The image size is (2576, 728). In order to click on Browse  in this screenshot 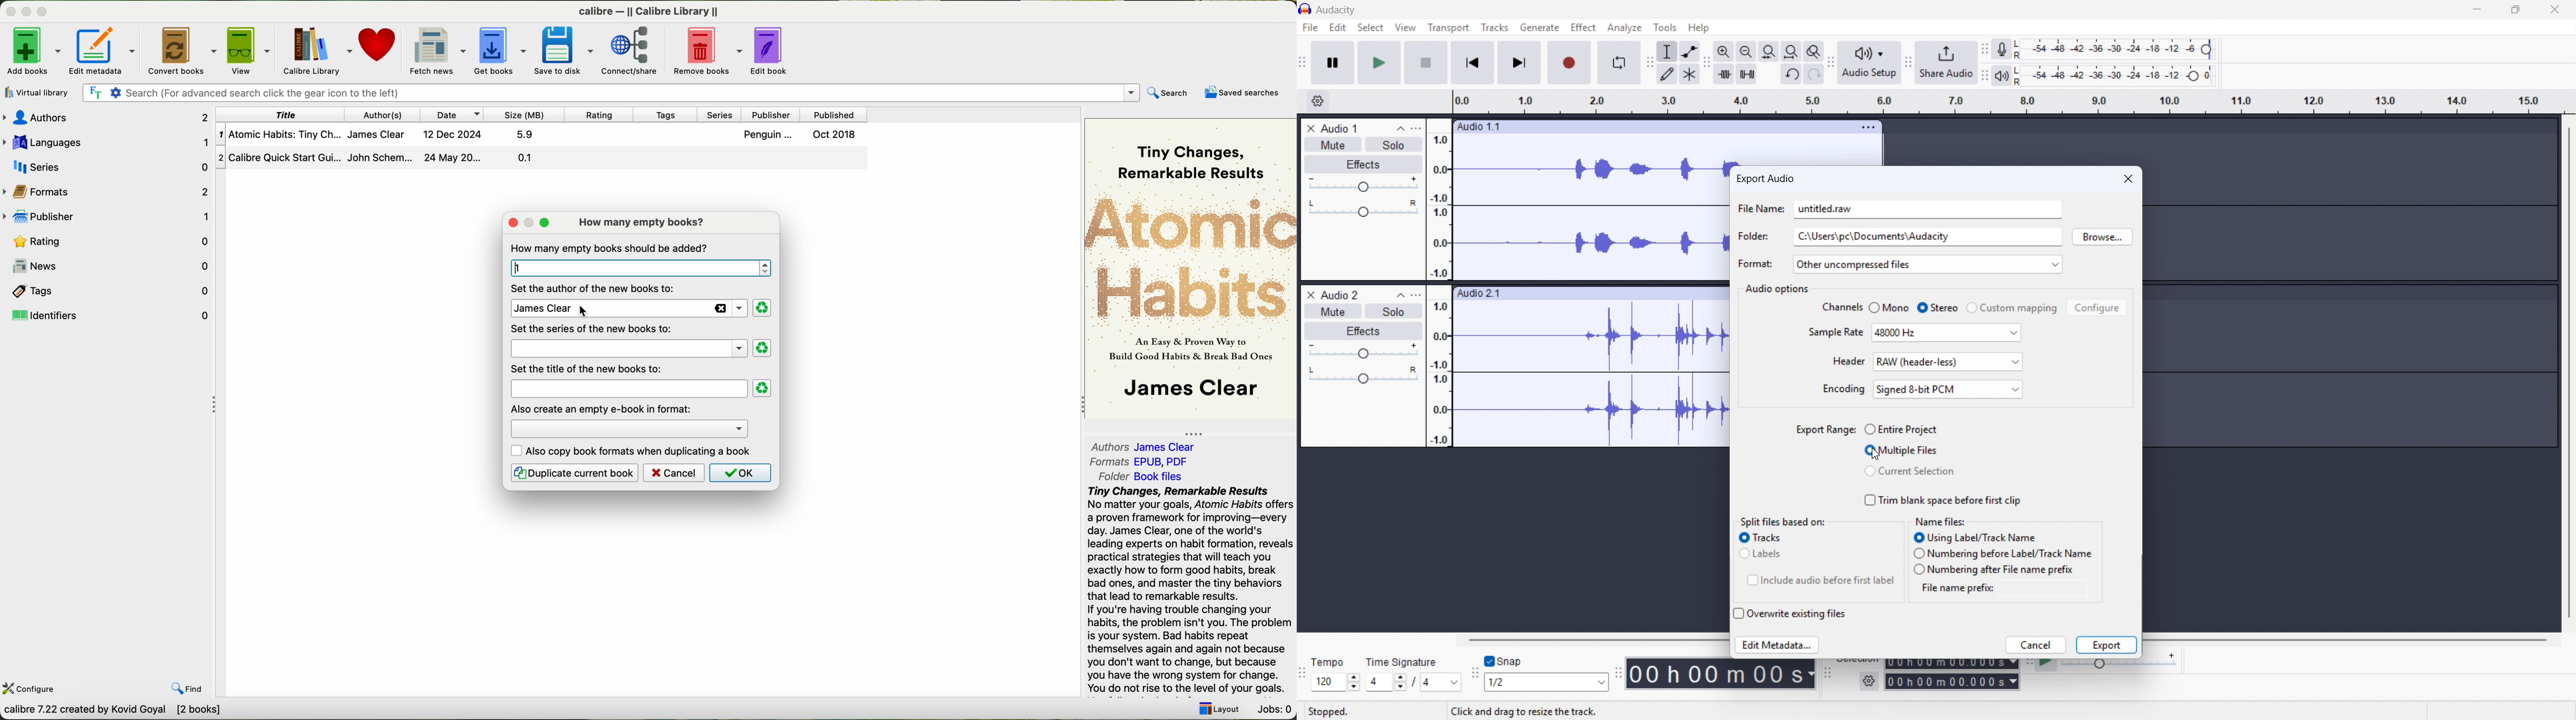, I will do `click(2102, 237)`.